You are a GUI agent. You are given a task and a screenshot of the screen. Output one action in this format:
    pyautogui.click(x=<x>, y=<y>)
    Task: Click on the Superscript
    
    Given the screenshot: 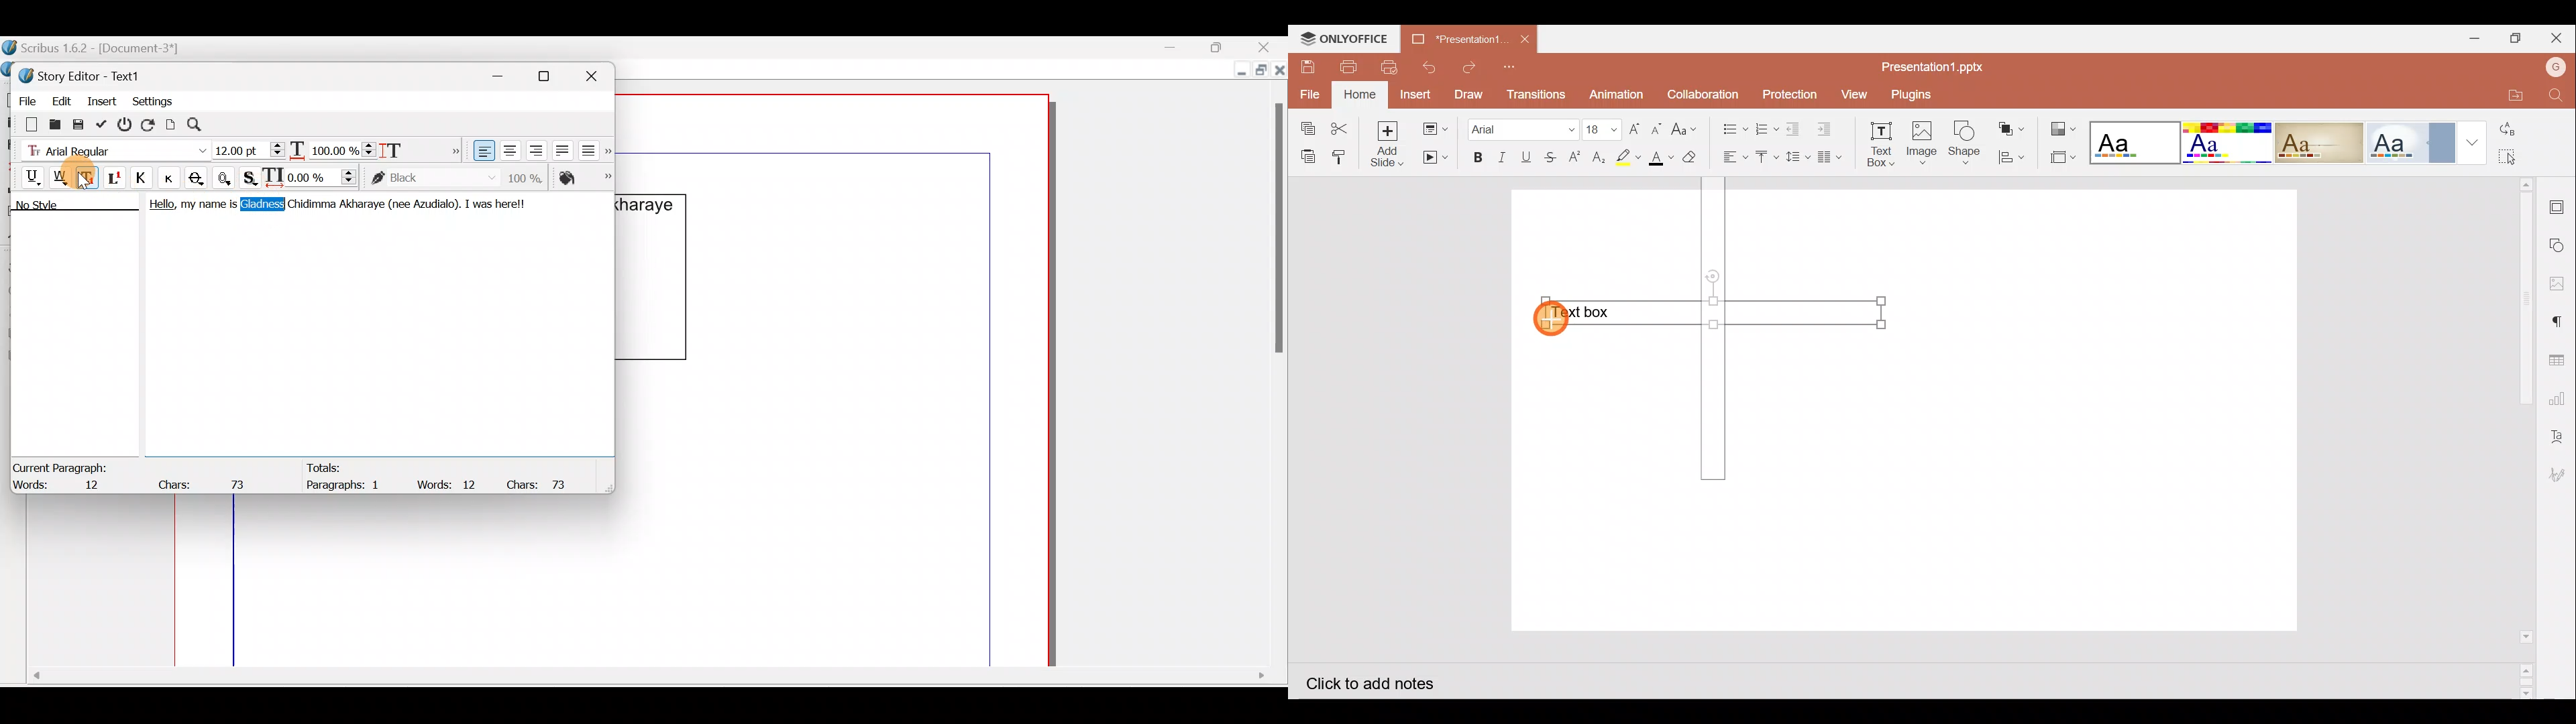 What is the action you would take?
    pyautogui.click(x=116, y=180)
    